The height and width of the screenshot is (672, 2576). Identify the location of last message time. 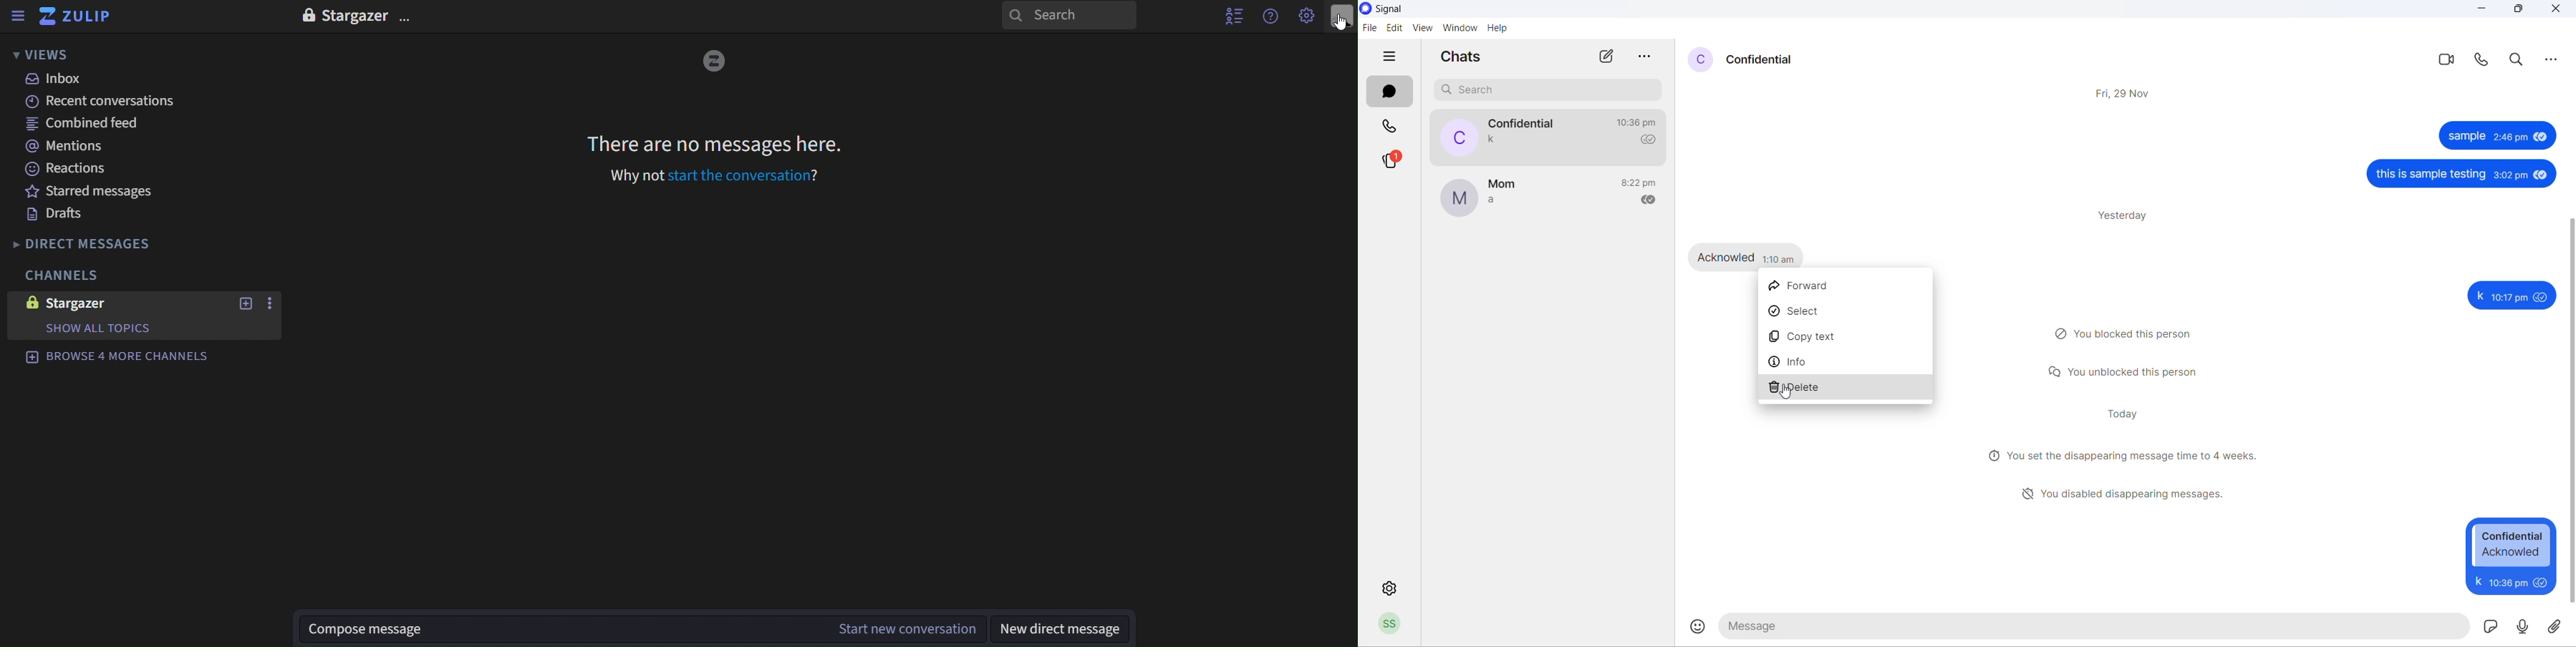
(1644, 124).